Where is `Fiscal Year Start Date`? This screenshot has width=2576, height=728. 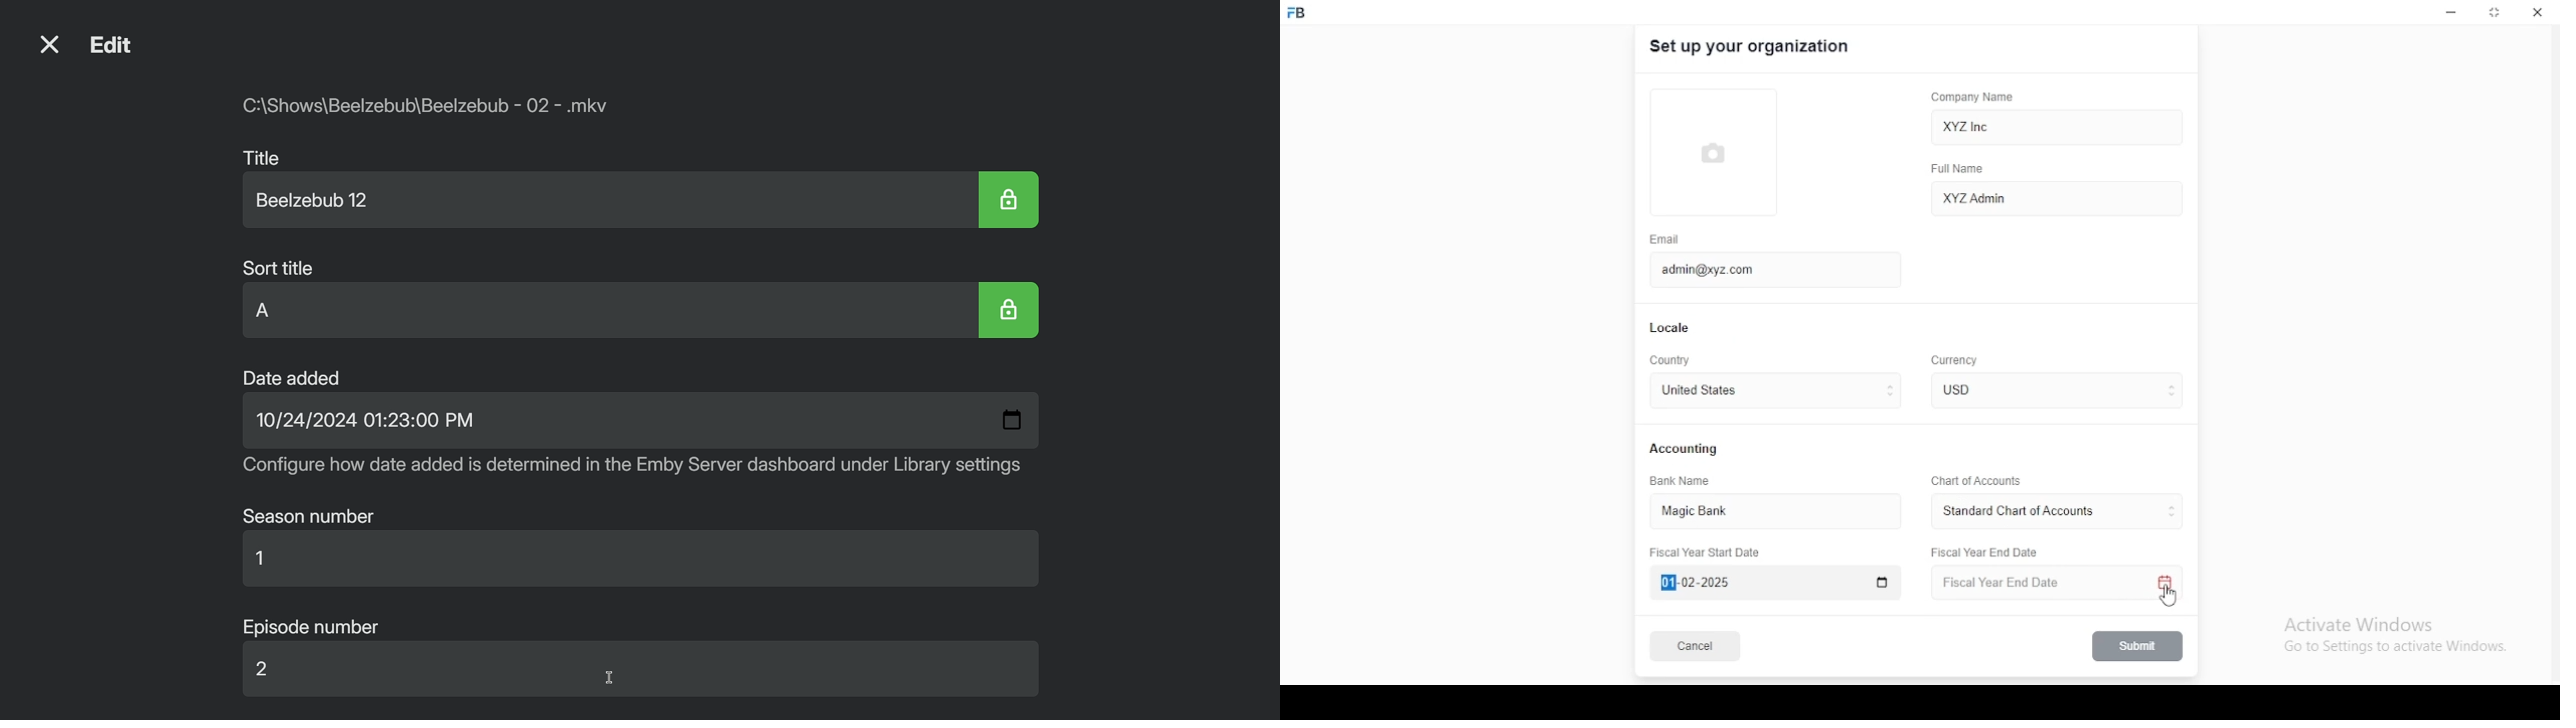 Fiscal Year Start Date is located at coordinates (1778, 583).